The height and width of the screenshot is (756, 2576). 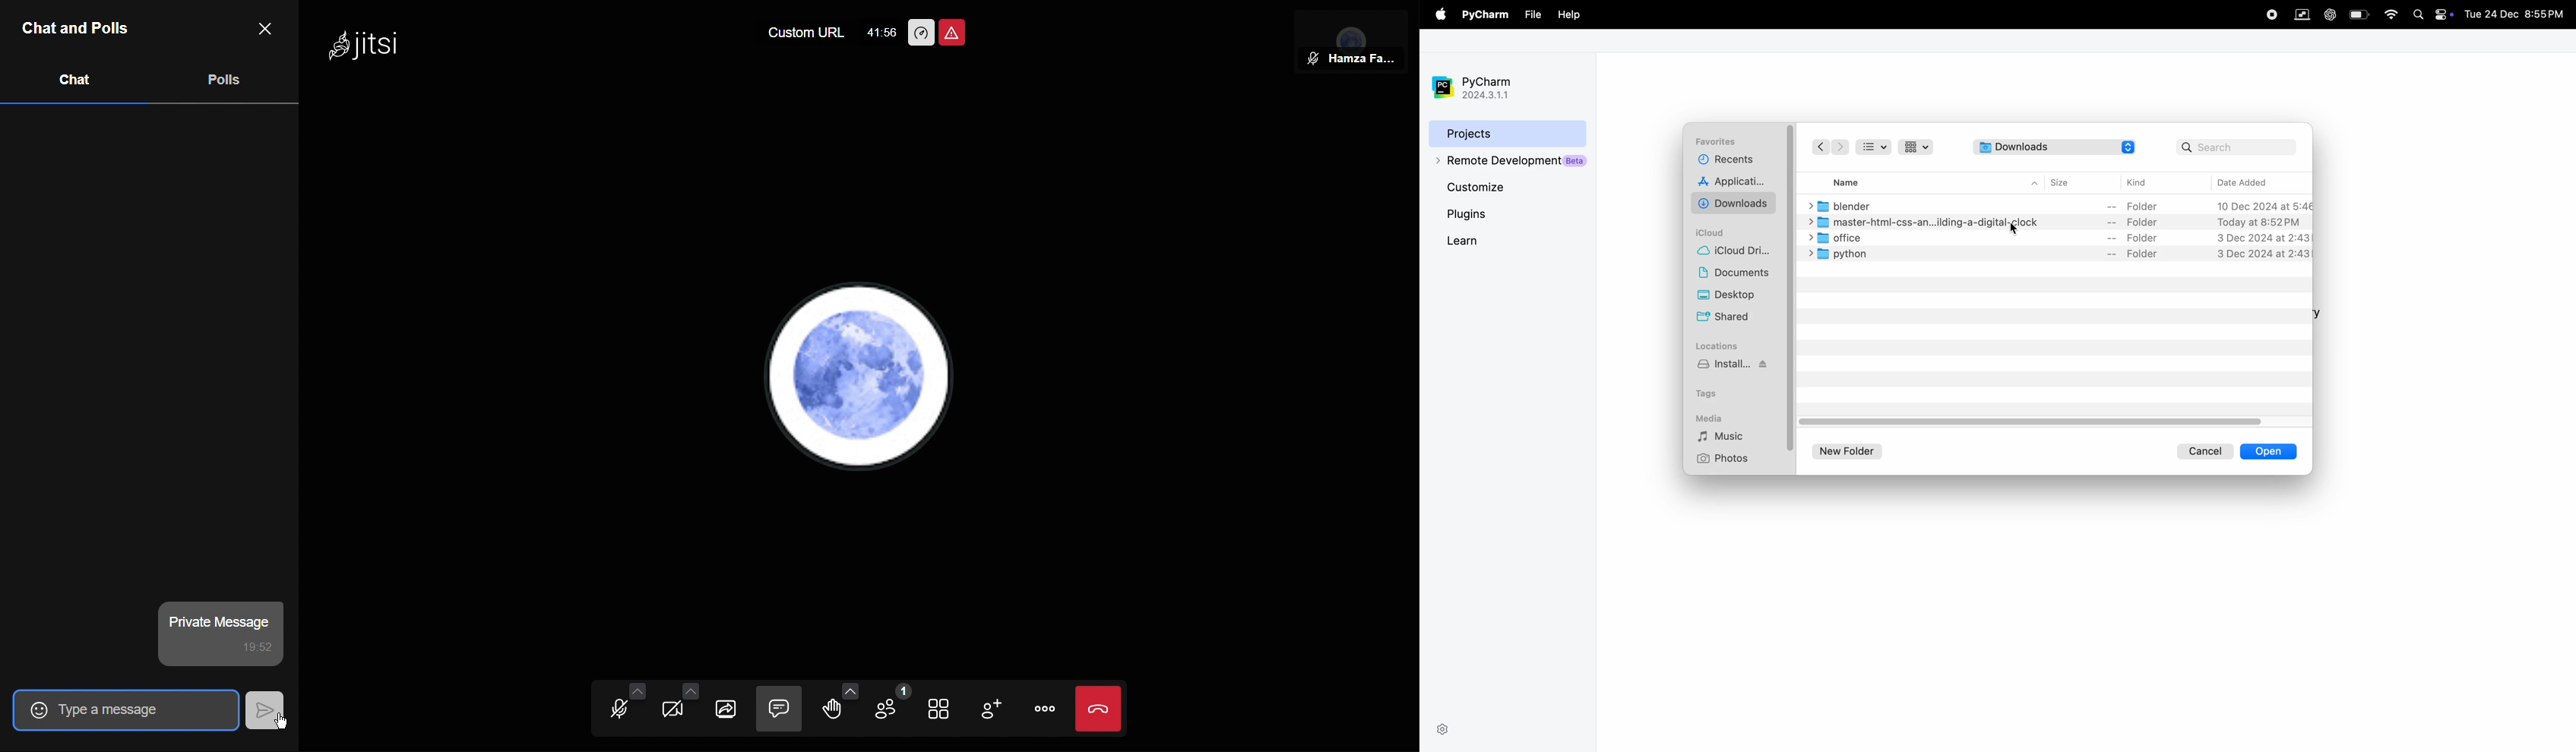 What do you see at coordinates (1820, 147) in the screenshot?
I see `backward` at bounding box center [1820, 147].